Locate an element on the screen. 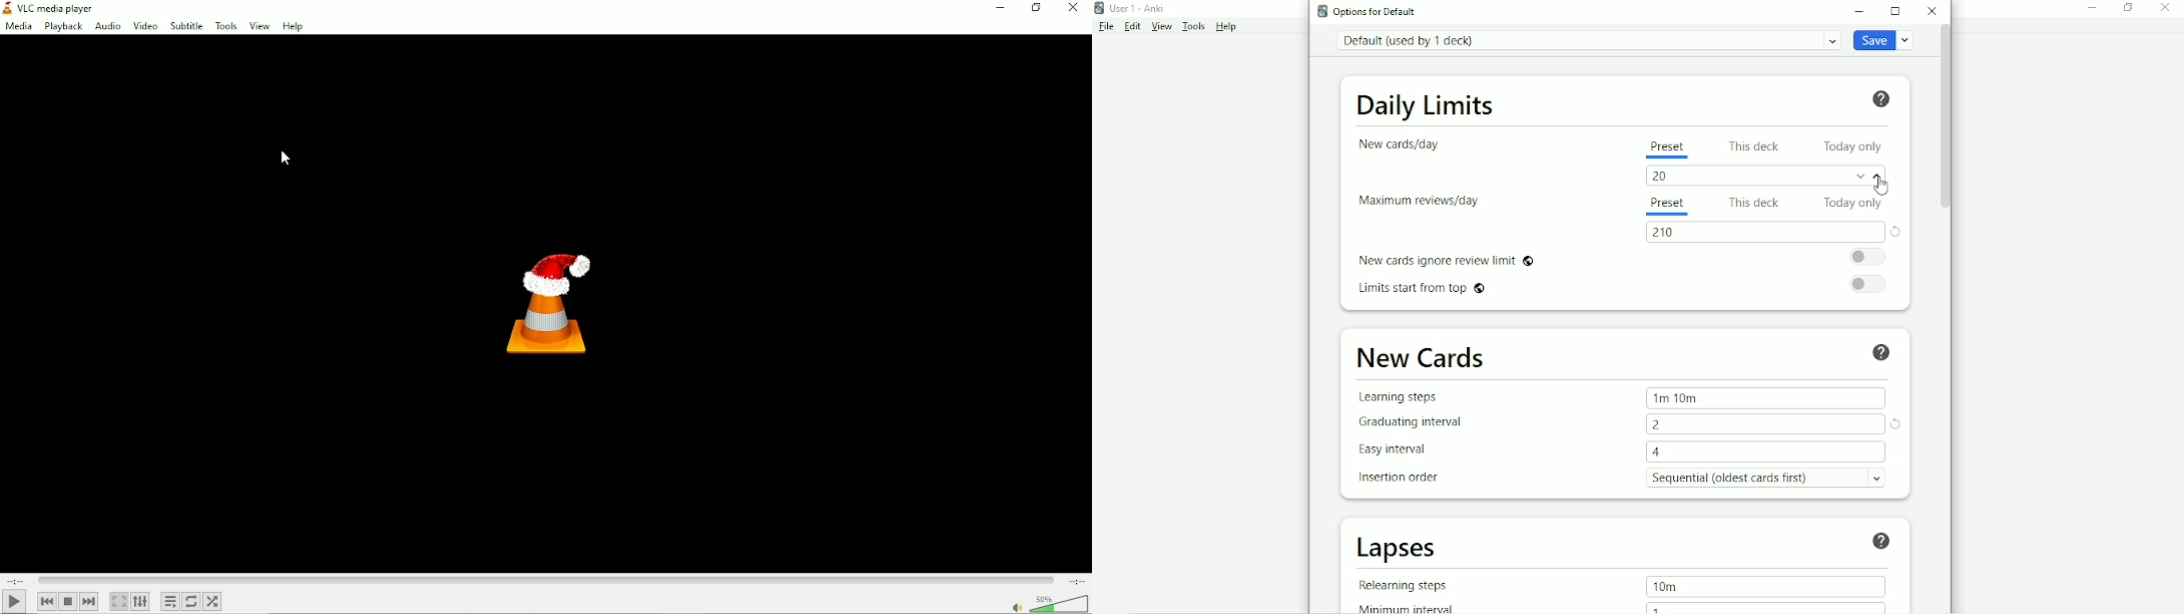 The width and height of the screenshot is (2184, 616). Maximize is located at coordinates (1895, 12).